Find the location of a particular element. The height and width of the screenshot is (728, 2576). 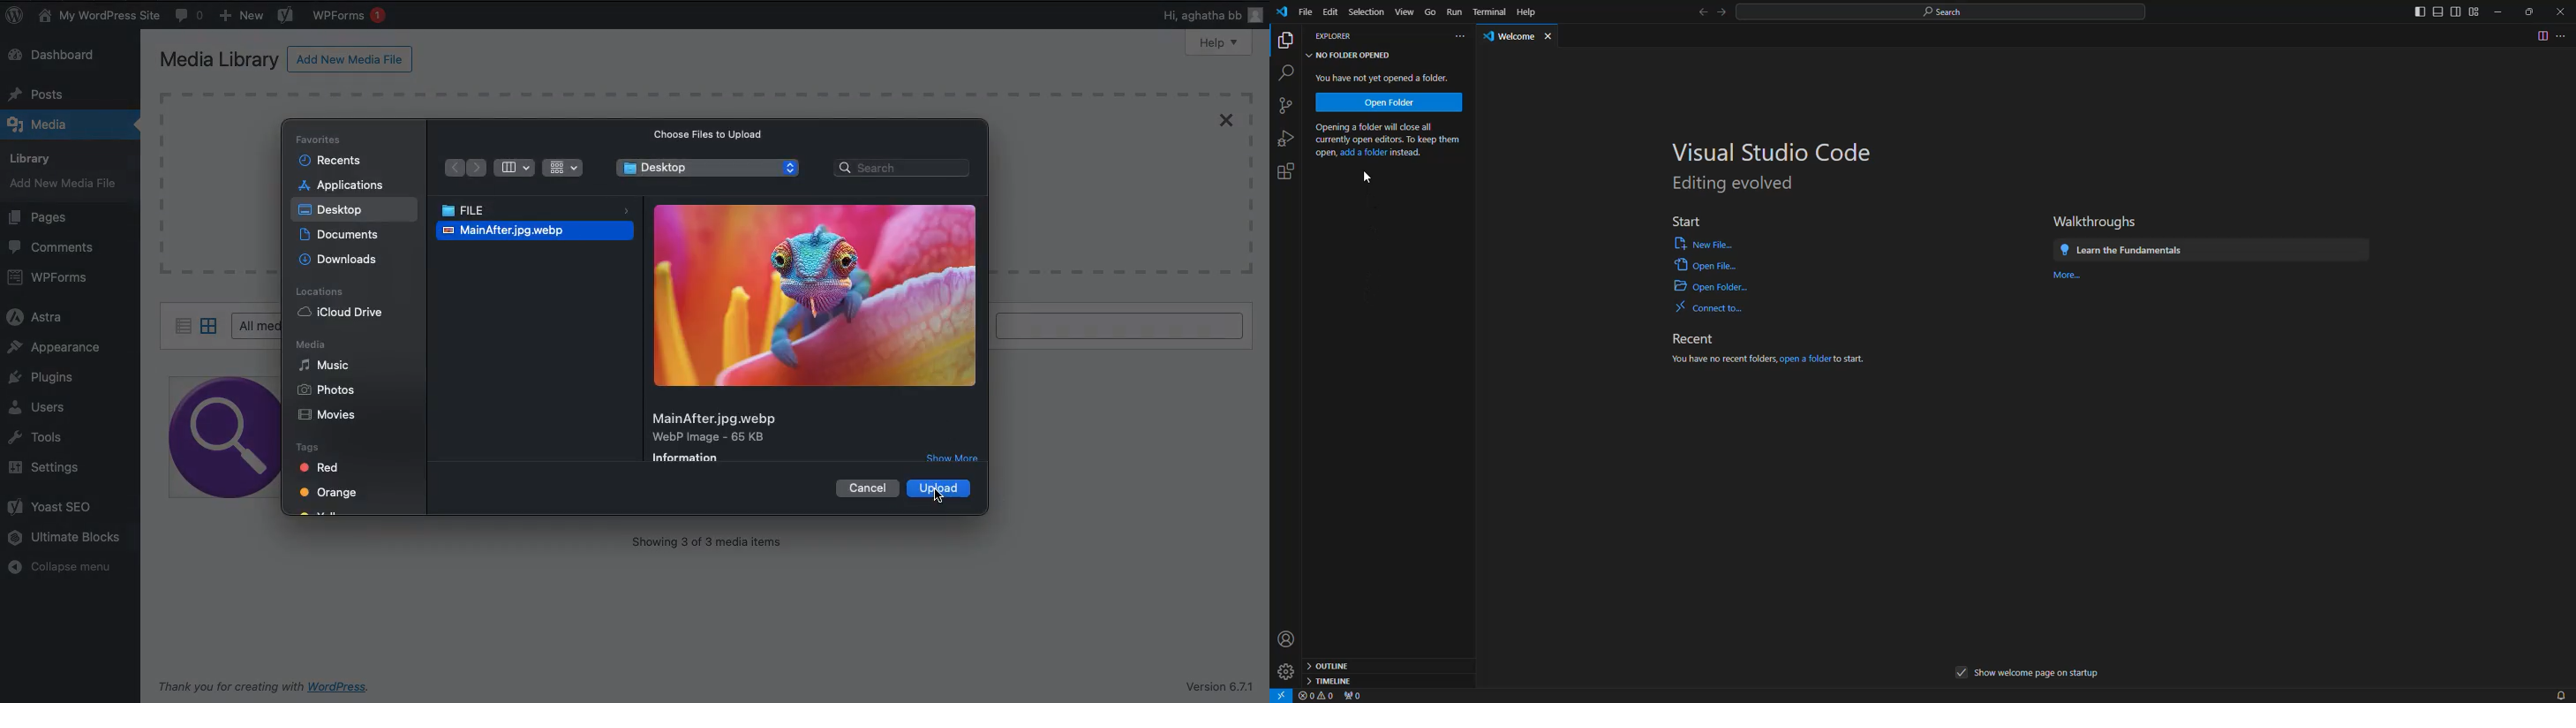

Details is located at coordinates (810, 434).